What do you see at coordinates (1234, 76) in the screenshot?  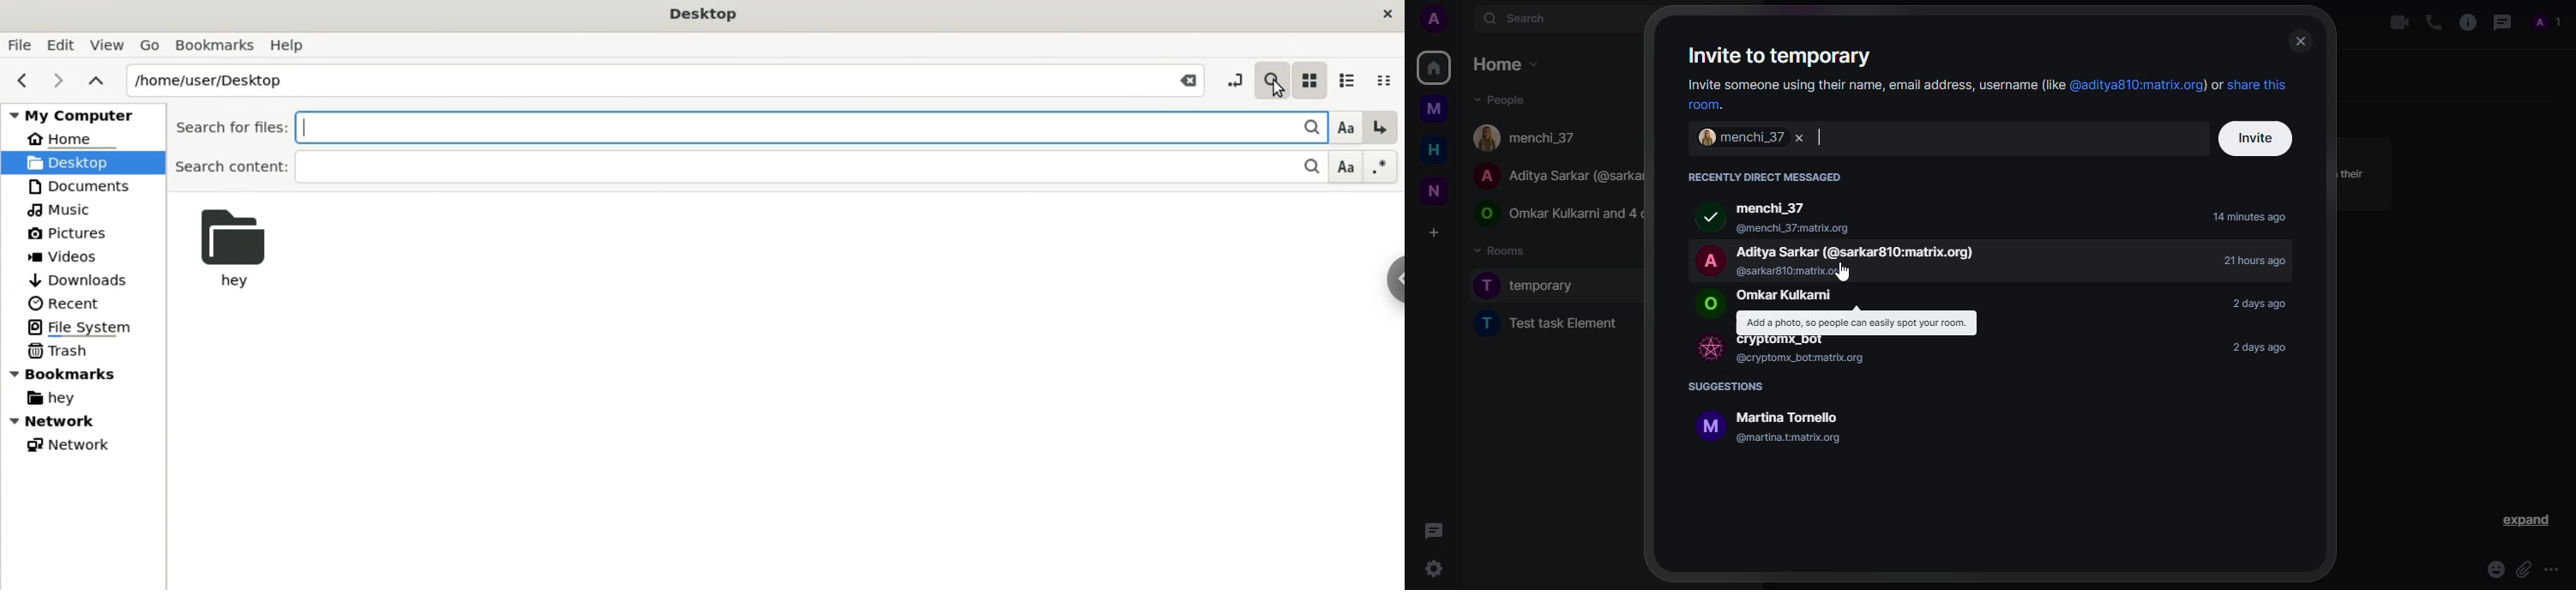 I see `toggle location entry` at bounding box center [1234, 76].